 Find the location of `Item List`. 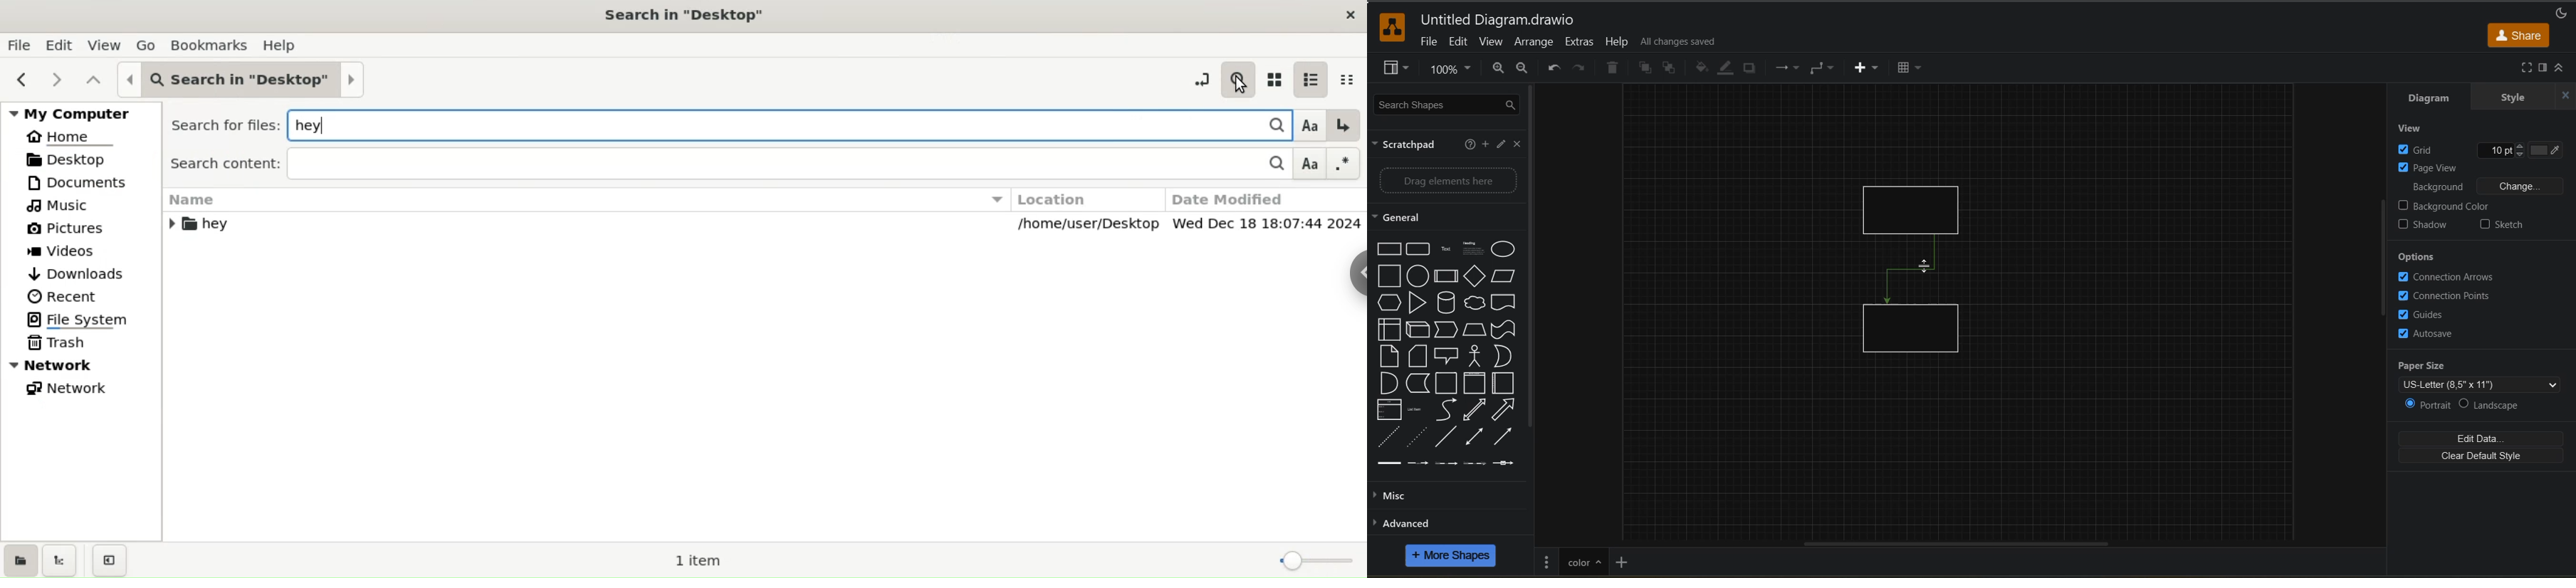

Item List is located at coordinates (1420, 410).